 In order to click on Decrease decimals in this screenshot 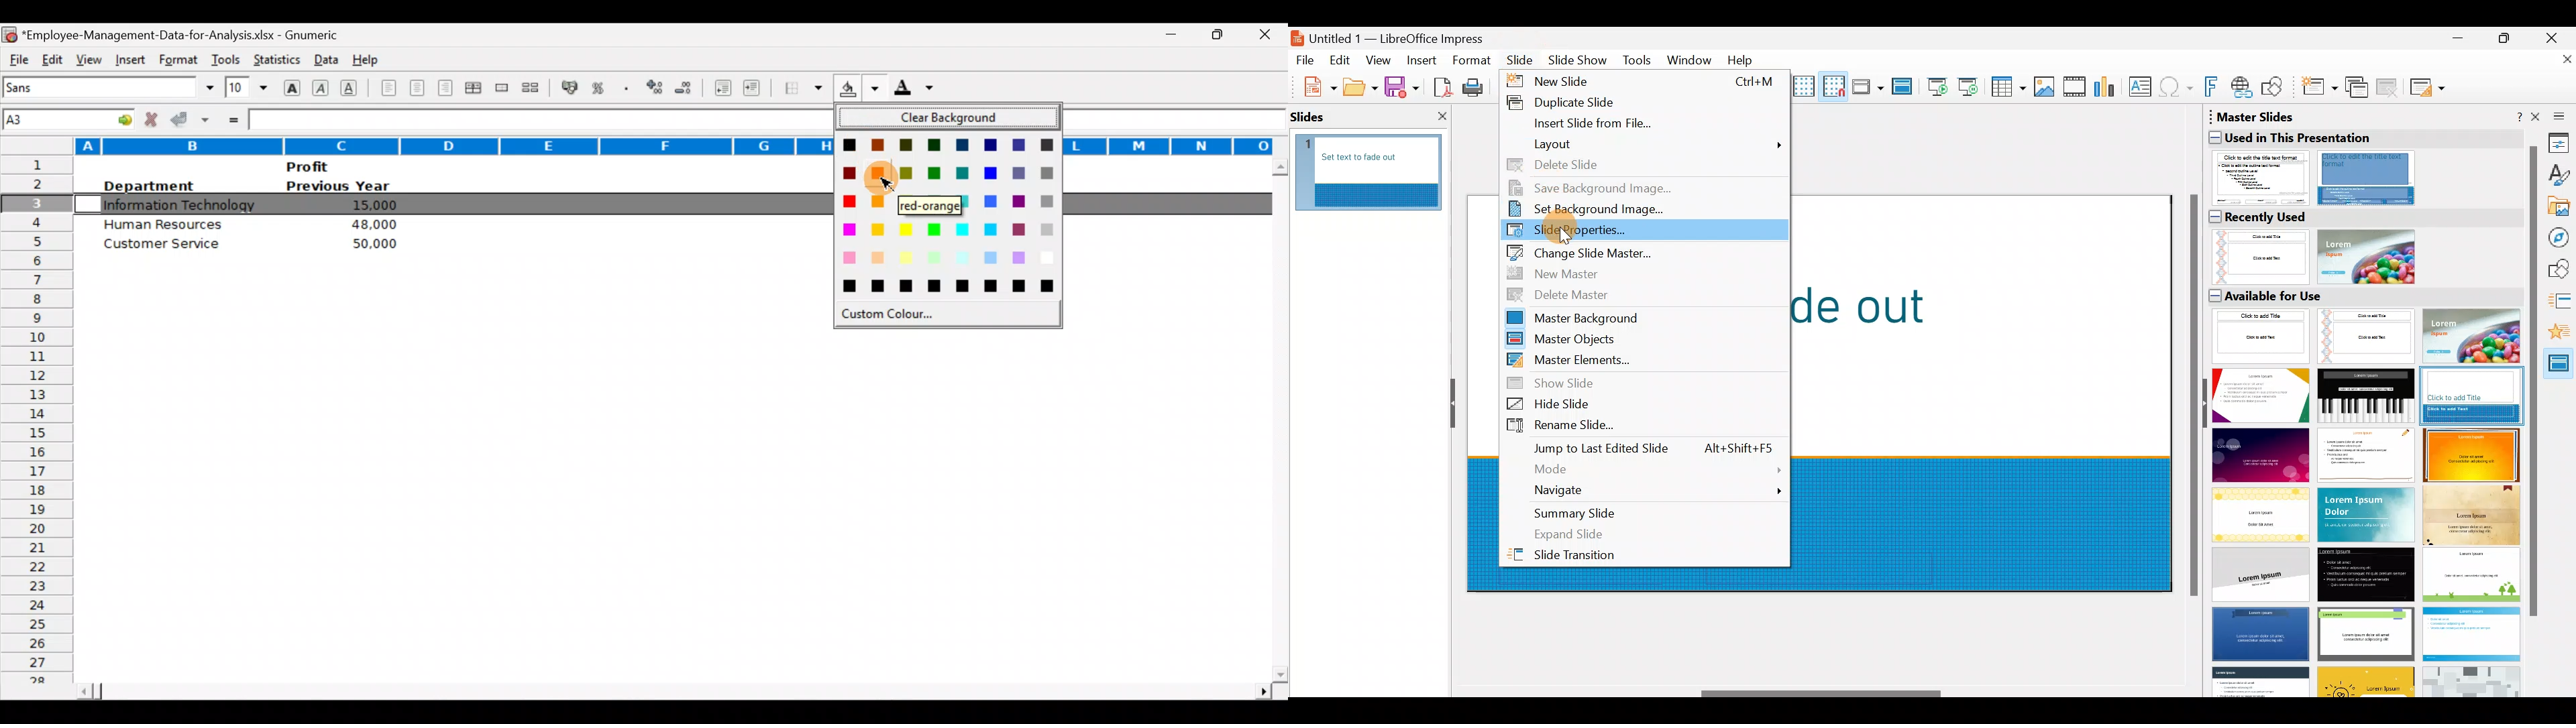, I will do `click(689, 87)`.